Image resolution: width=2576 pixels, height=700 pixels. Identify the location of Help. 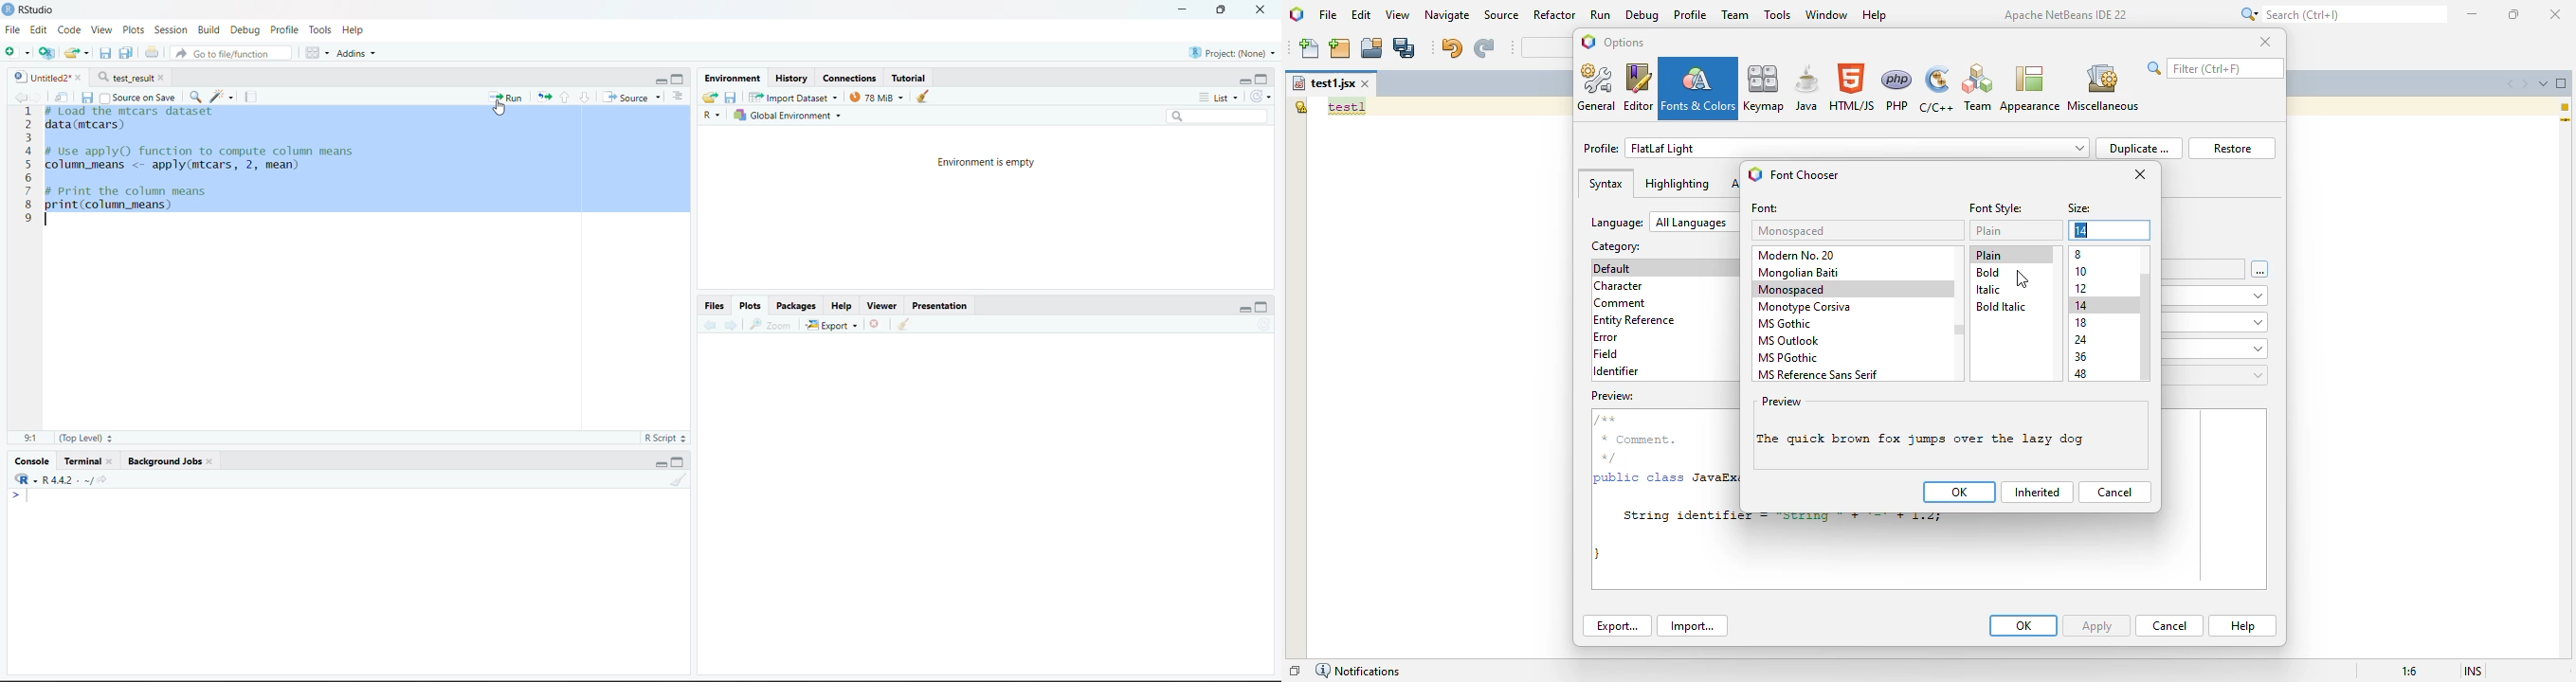
(358, 30).